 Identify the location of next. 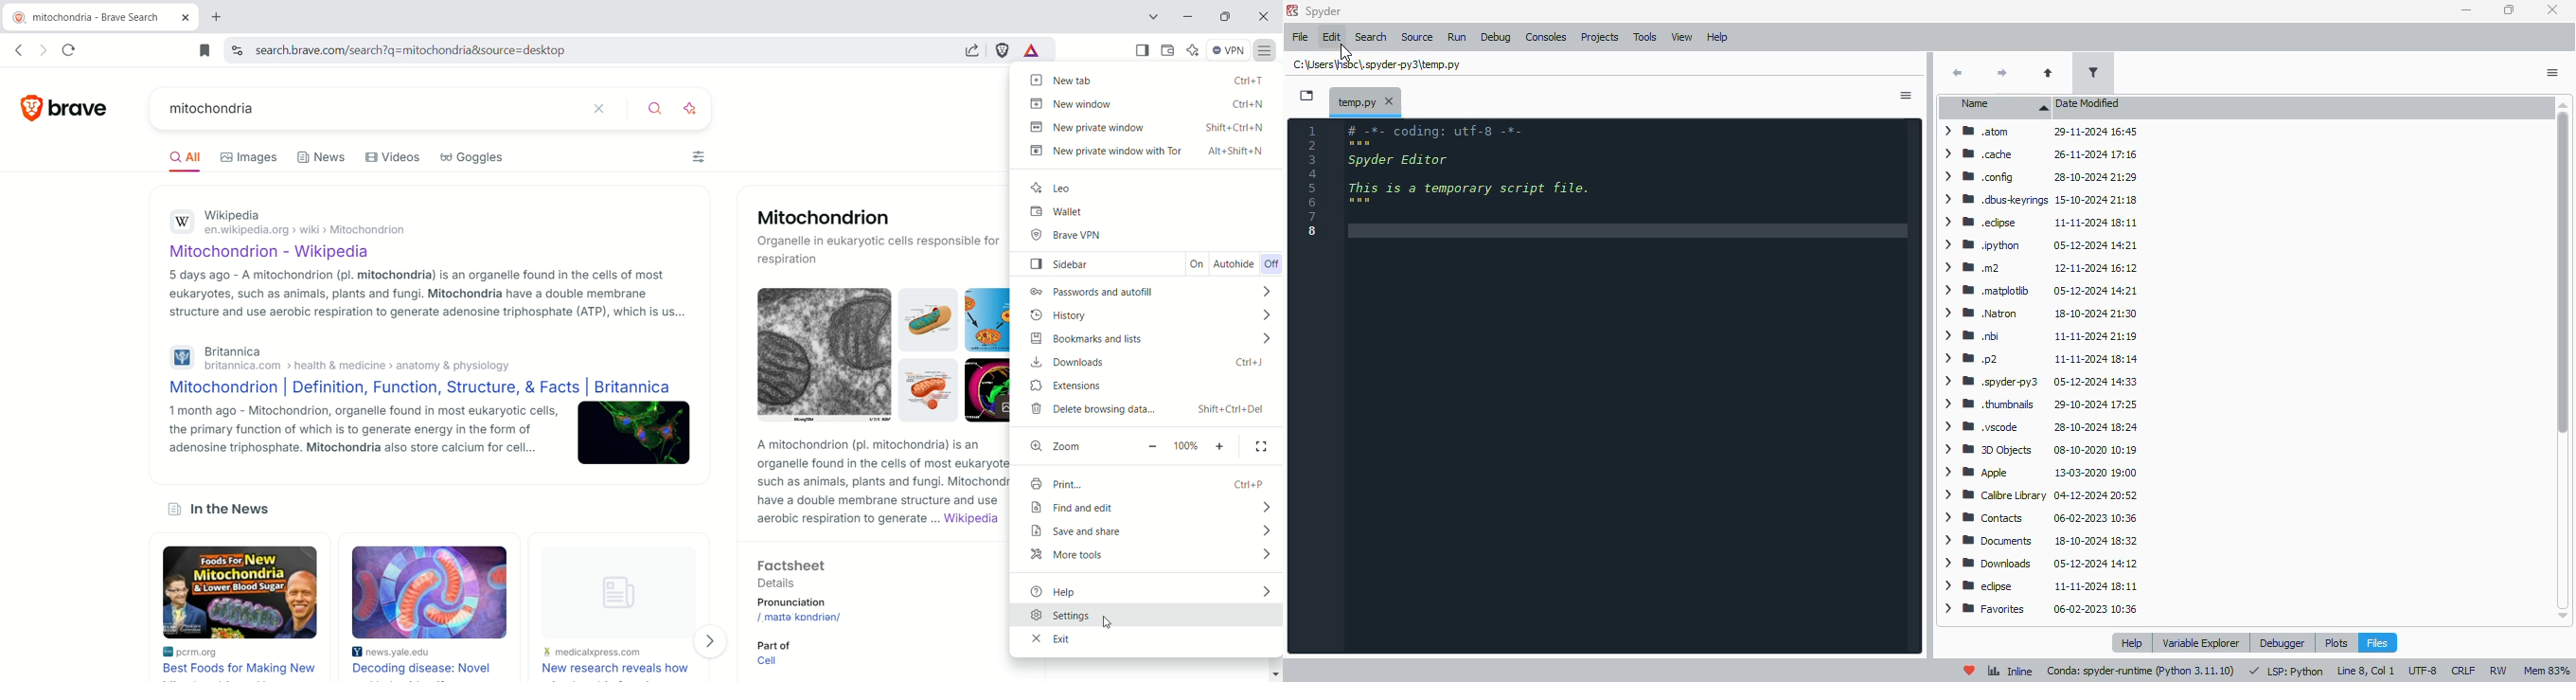
(1999, 74).